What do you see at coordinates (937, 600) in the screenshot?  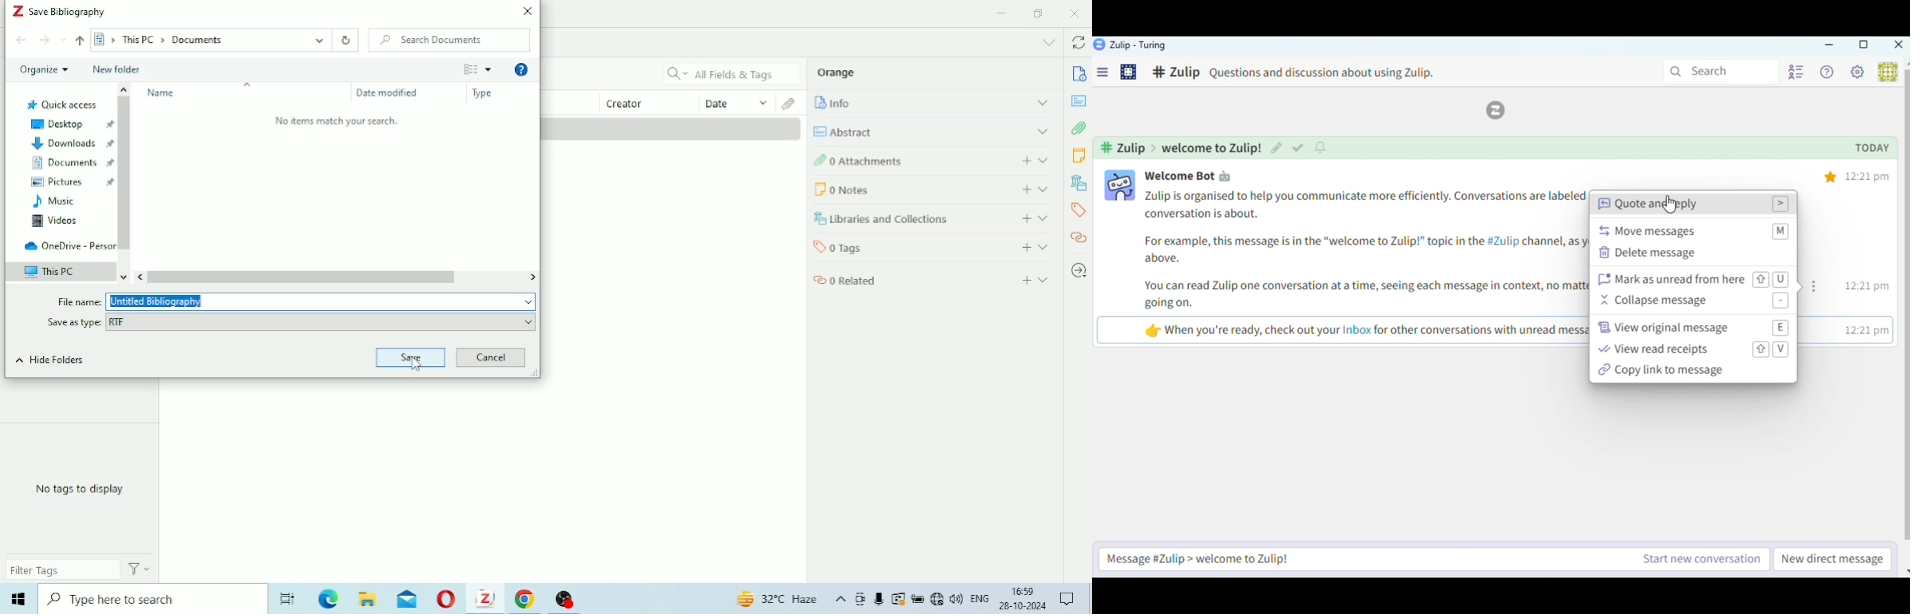 I see `Internet` at bounding box center [937, 600].